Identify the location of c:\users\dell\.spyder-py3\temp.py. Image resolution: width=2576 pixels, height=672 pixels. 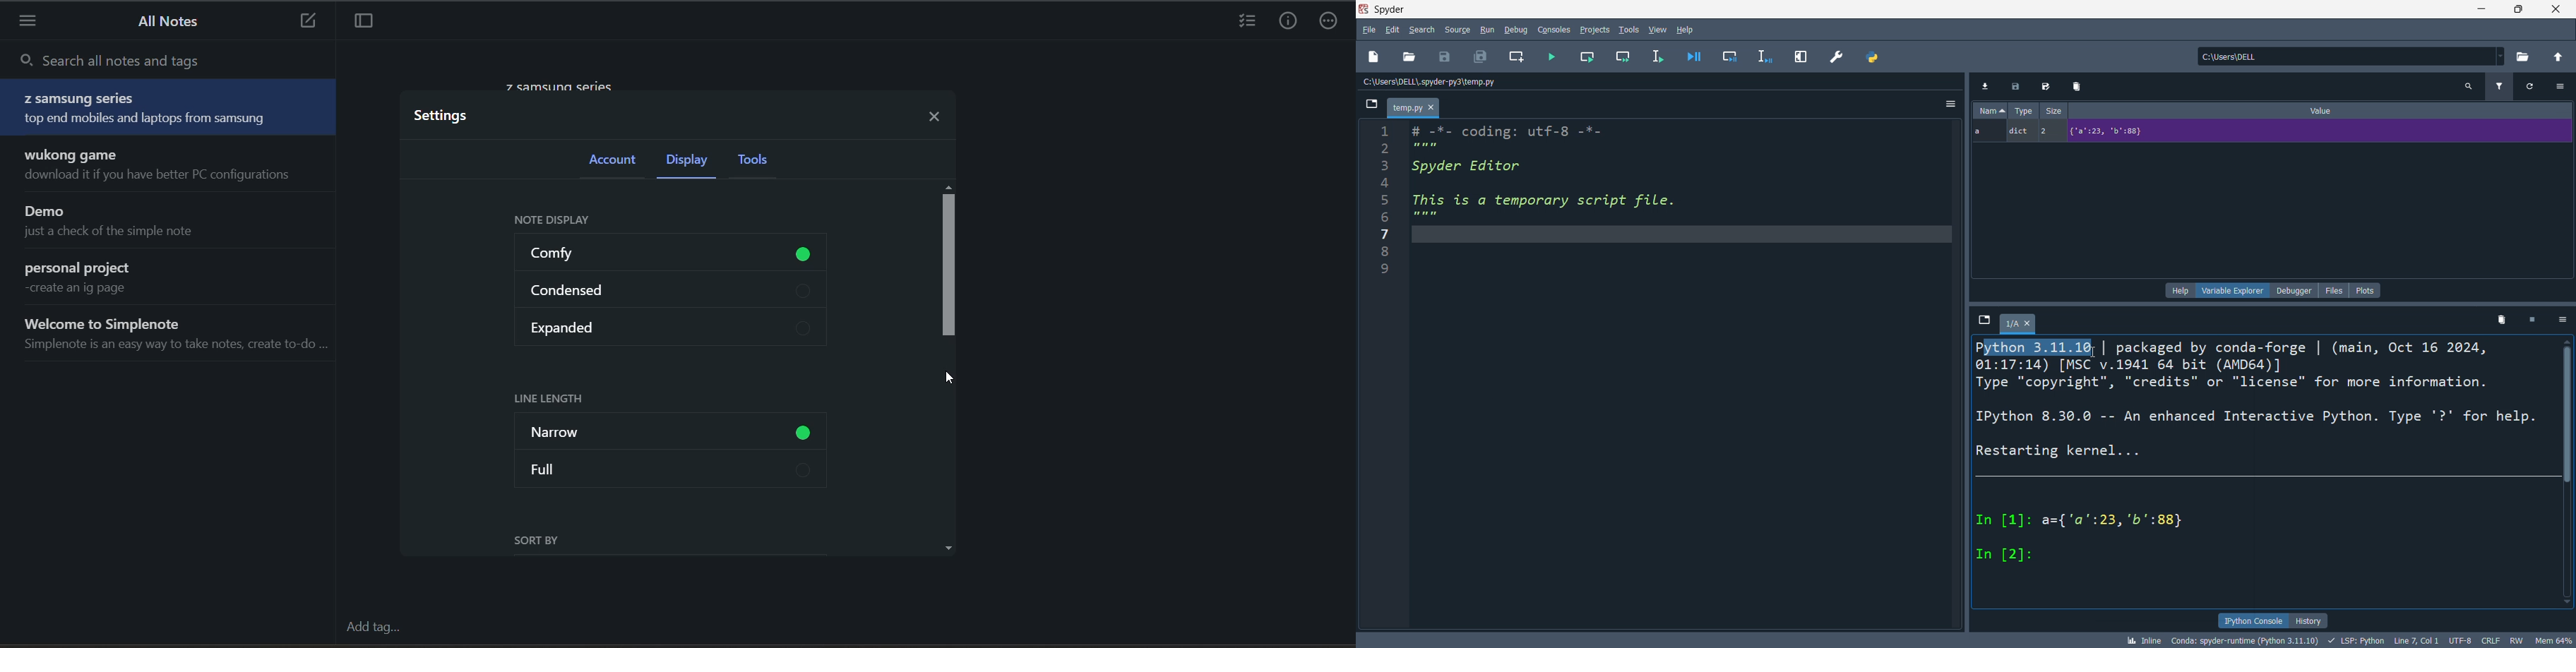
(1436, 81).